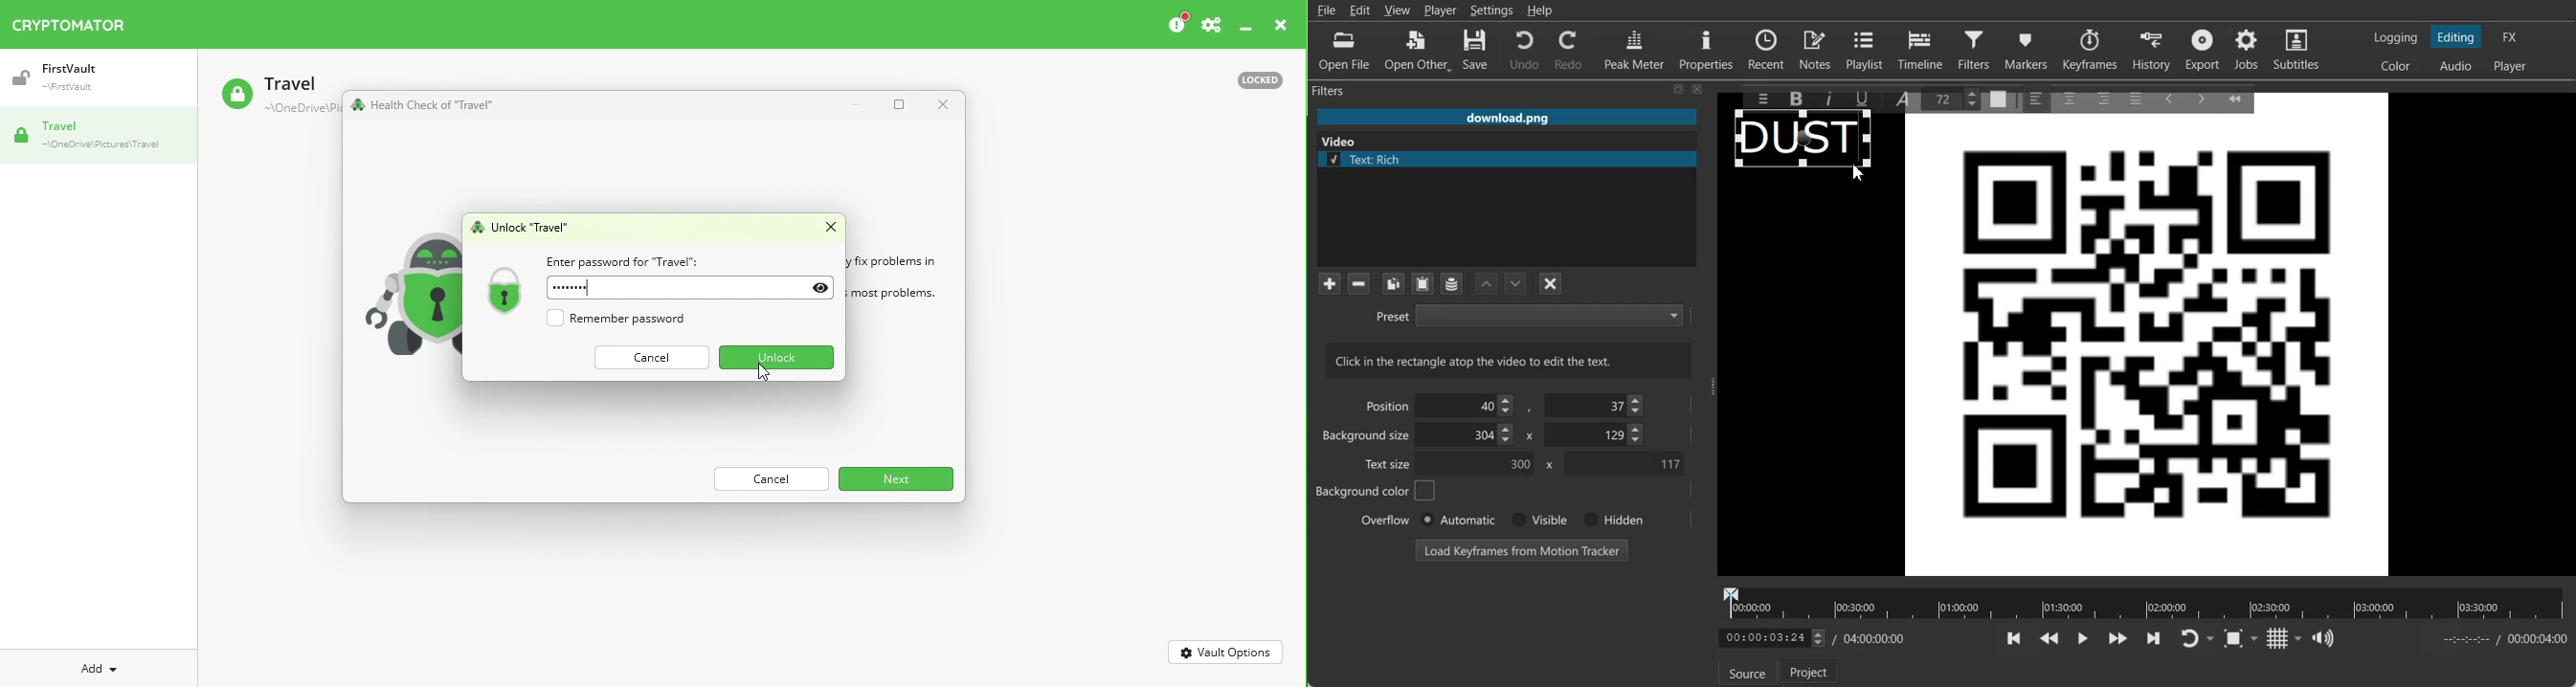  What do you see at coordinates (1509, 360) in the screenshot?
I see `Text` at bounding box center [1509, 360].